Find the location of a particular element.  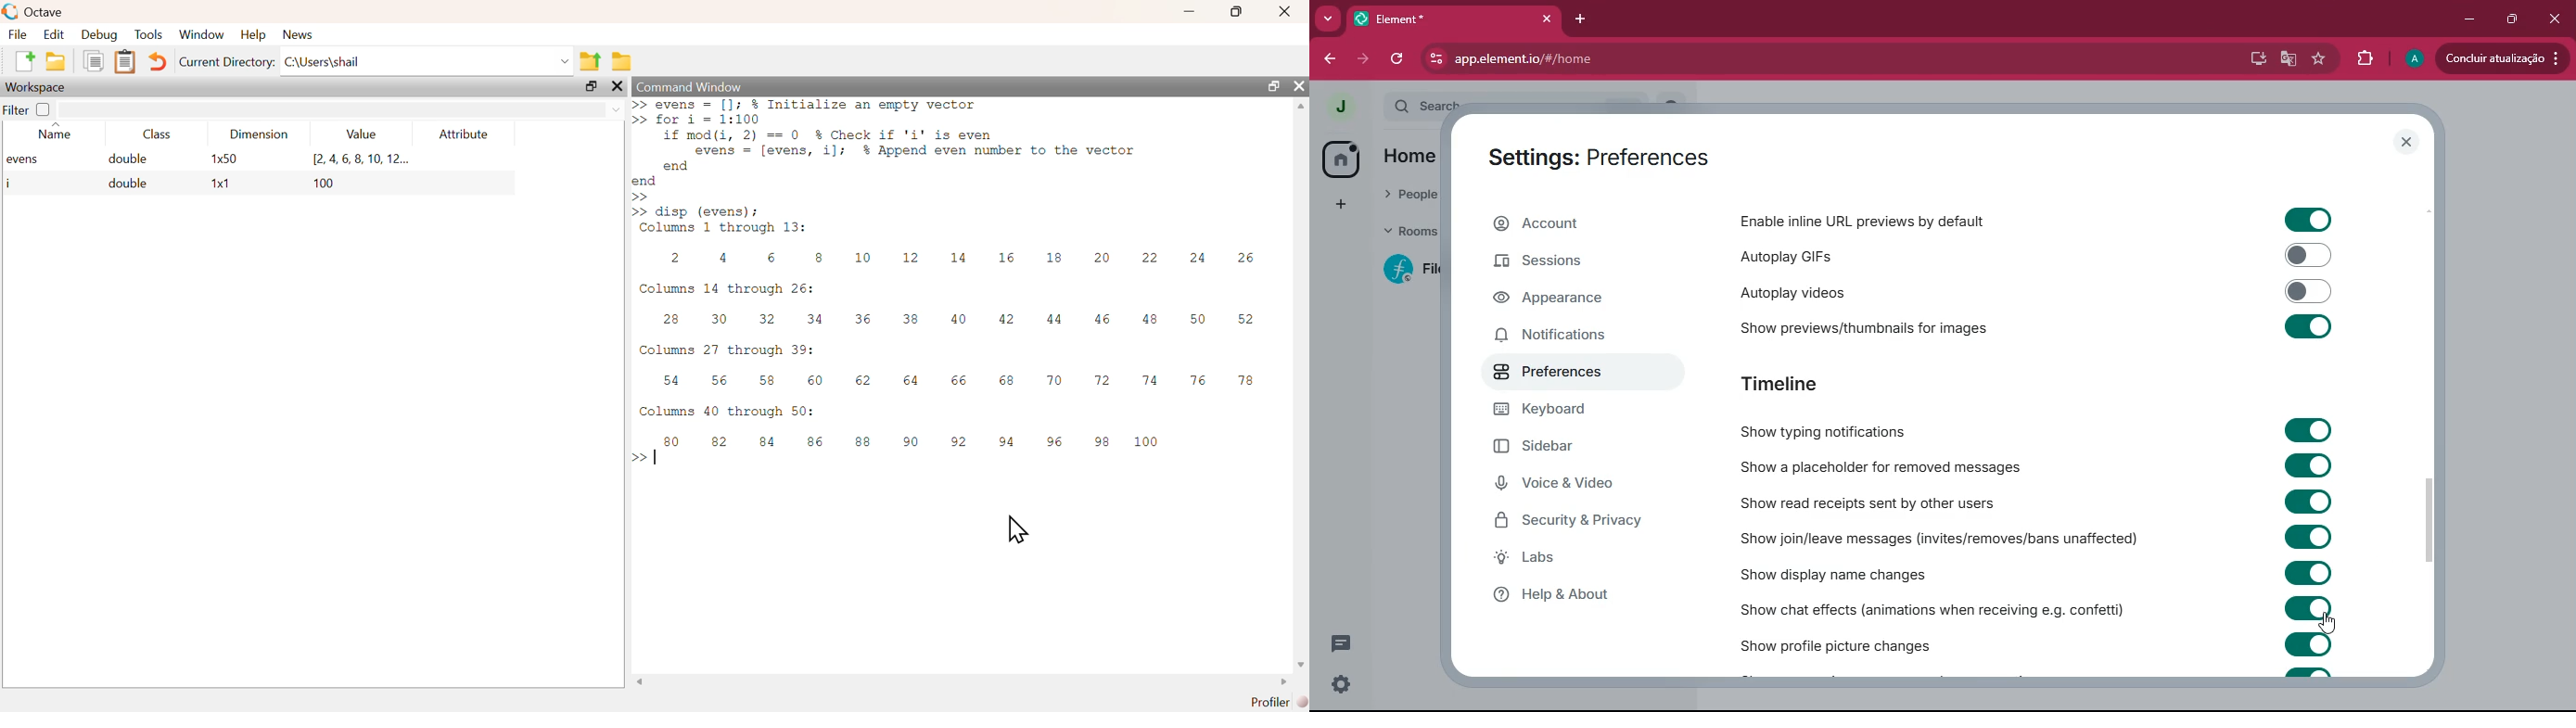

close is located at coordinates (2407, 142).